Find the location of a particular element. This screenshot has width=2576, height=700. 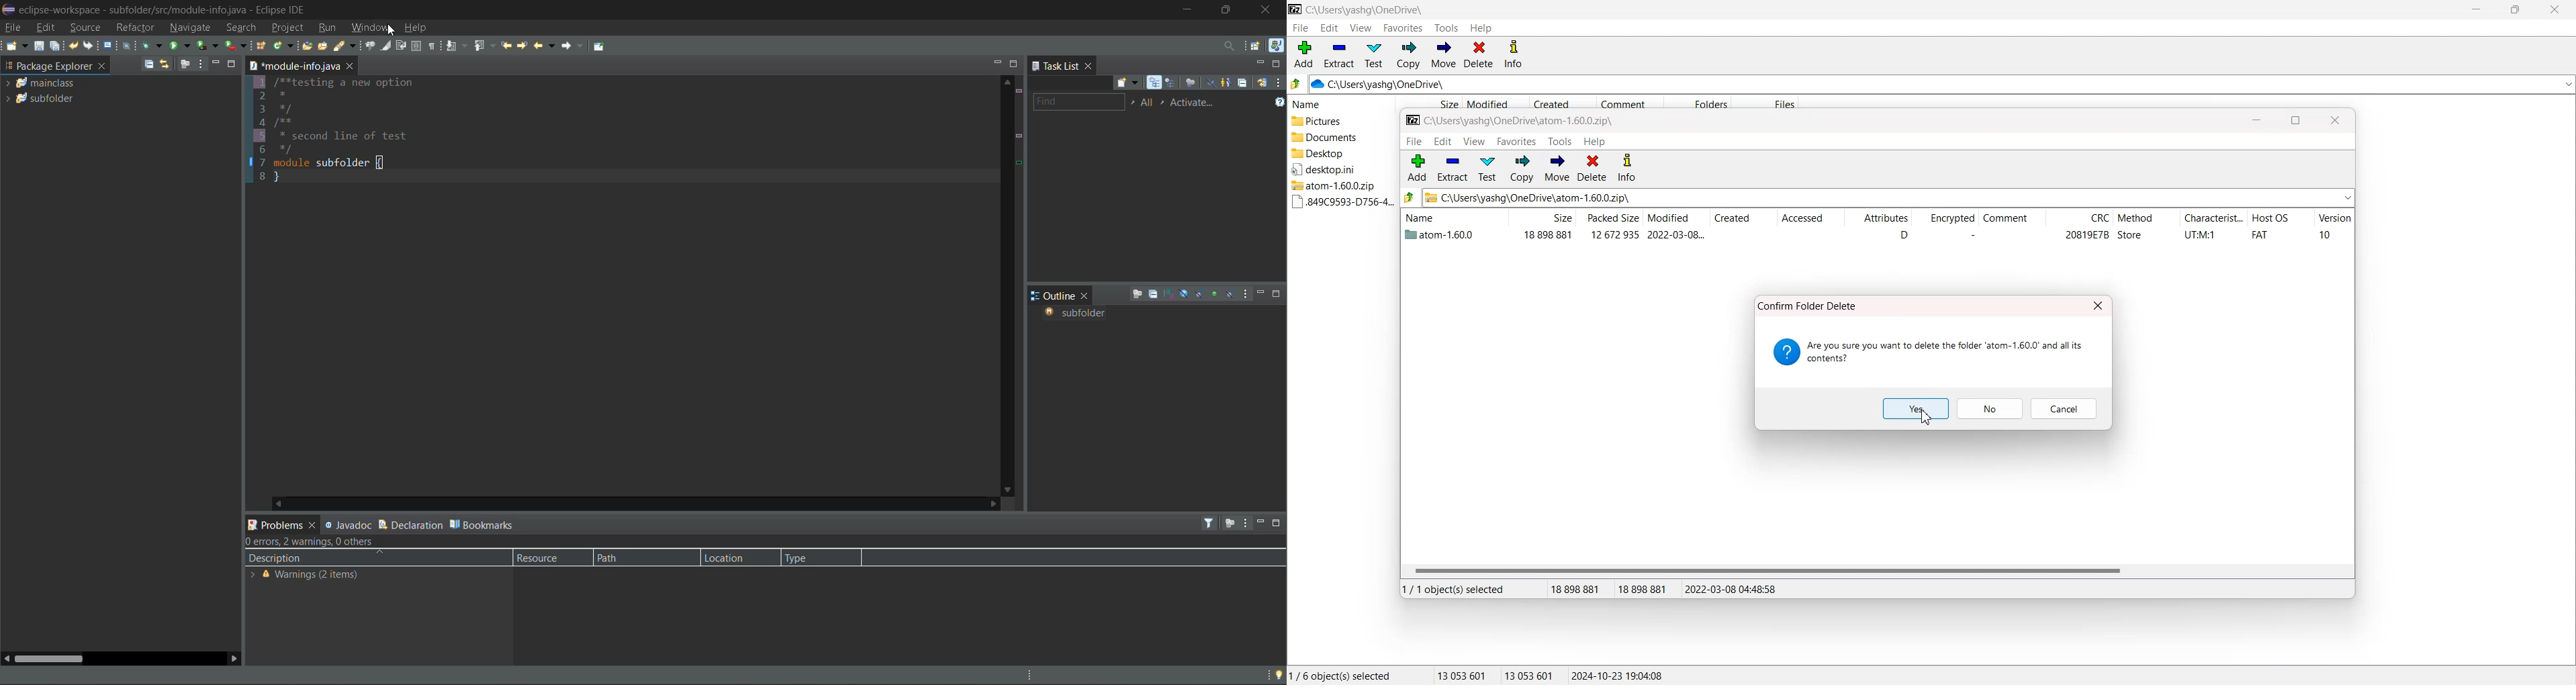

navigate is located at coordinates (192, 28).